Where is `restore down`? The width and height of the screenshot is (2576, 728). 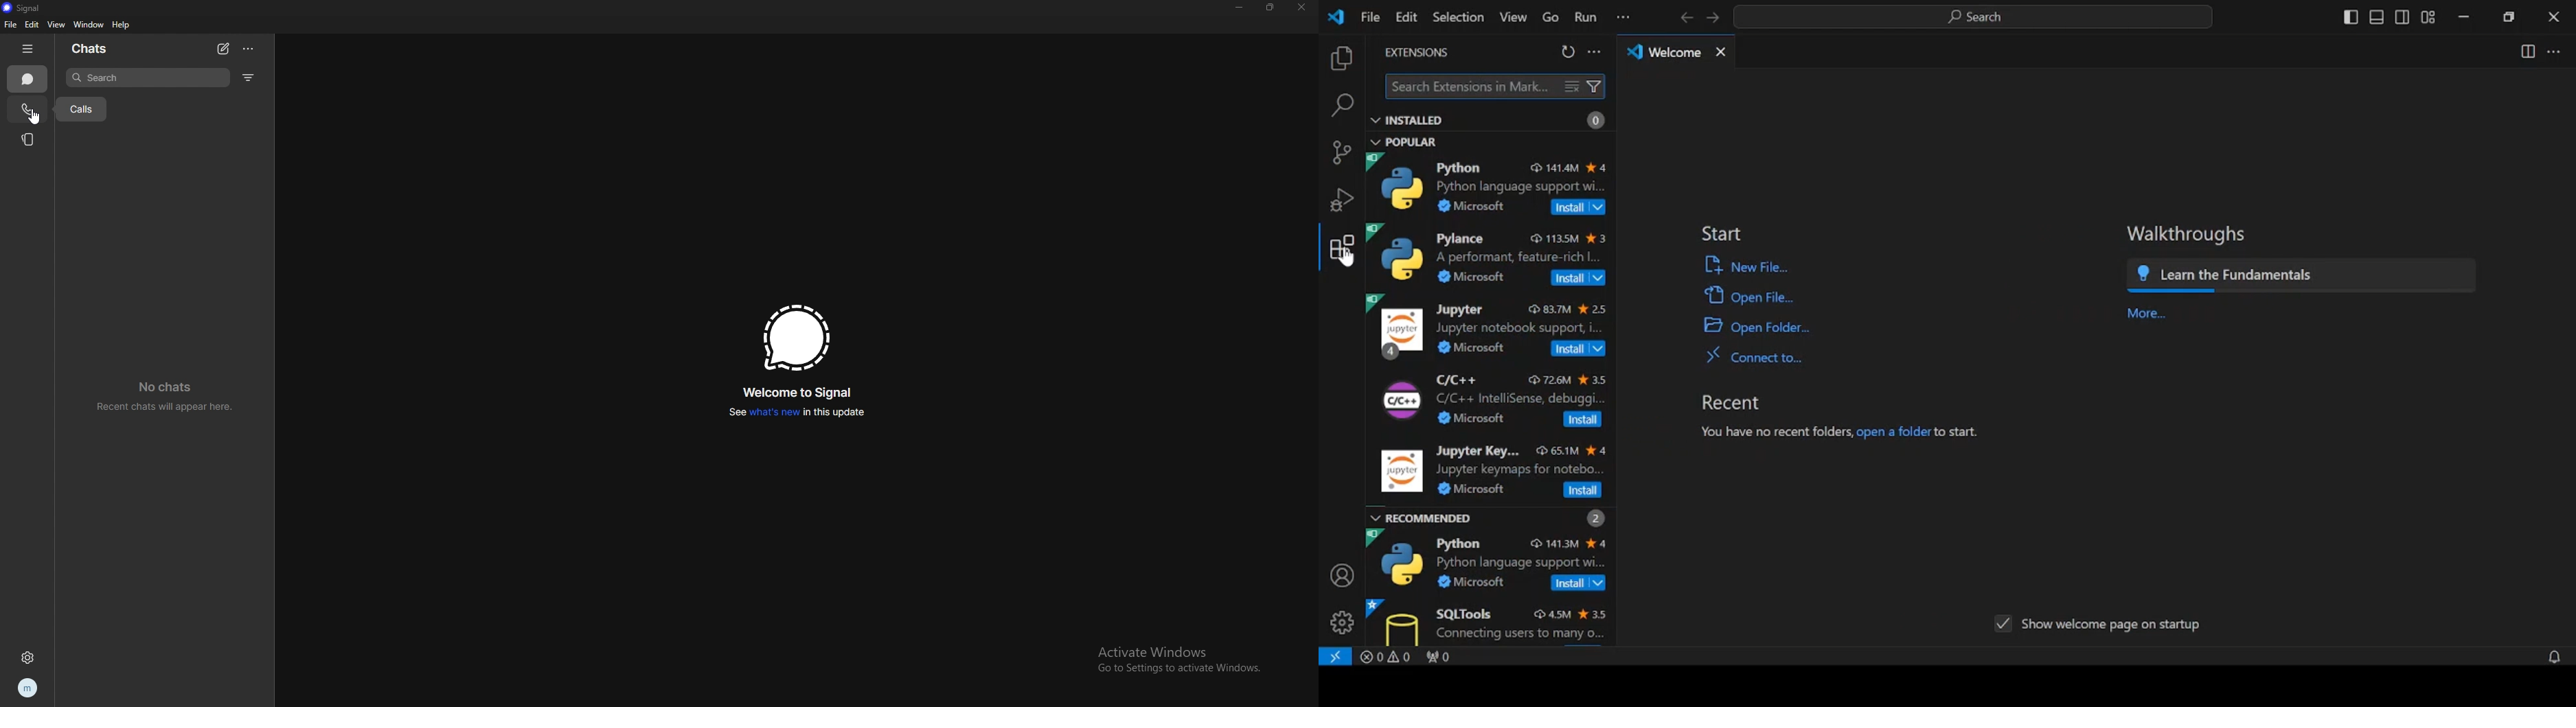 restore down is located at coordinates (2510, 18).